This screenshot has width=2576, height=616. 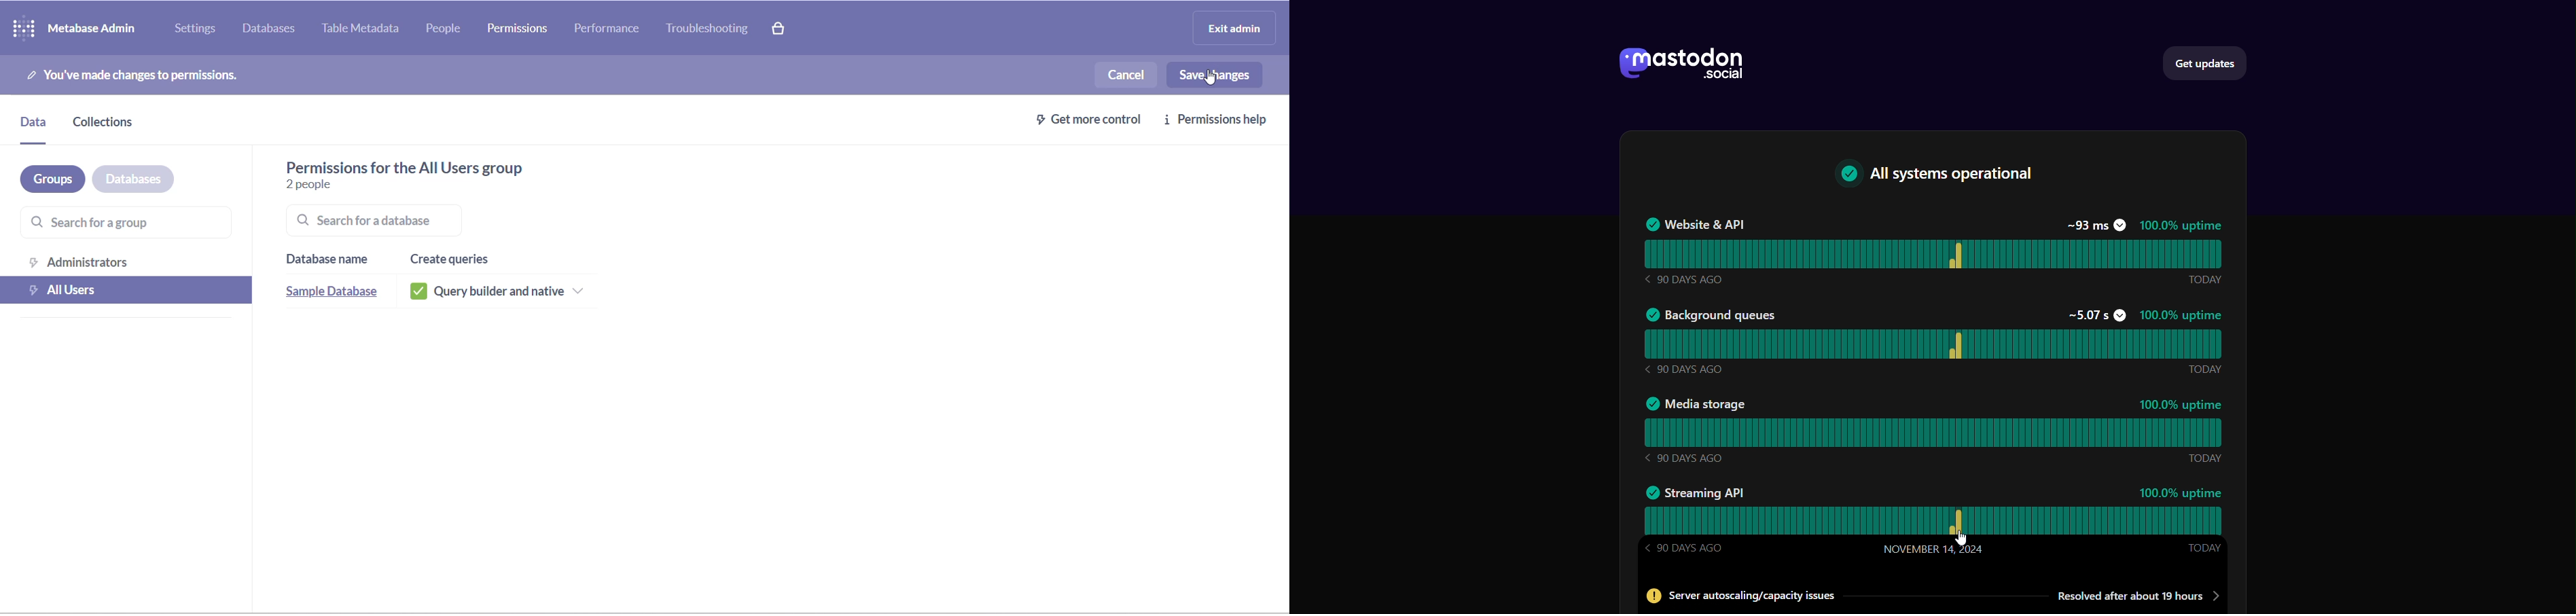 I want to click on create queries, so click(x=457, y=253).